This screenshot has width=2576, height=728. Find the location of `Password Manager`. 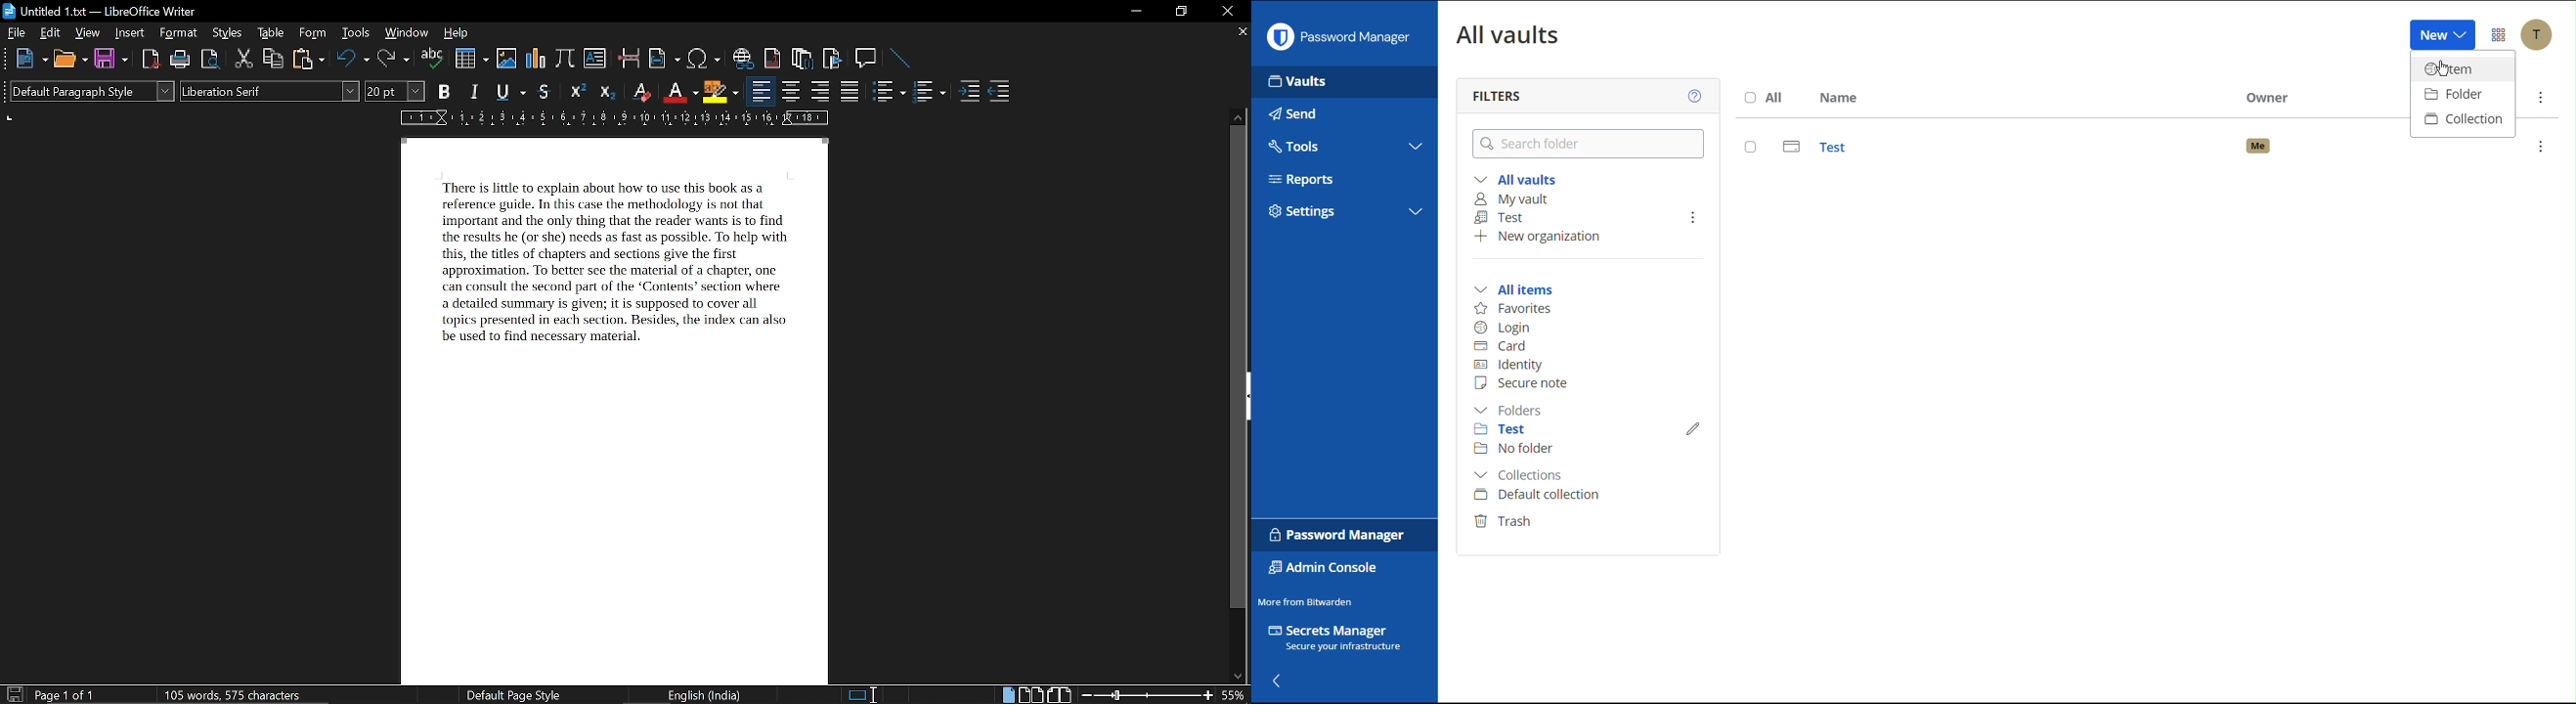

Password Manager is located at coordinates (1338, 33).